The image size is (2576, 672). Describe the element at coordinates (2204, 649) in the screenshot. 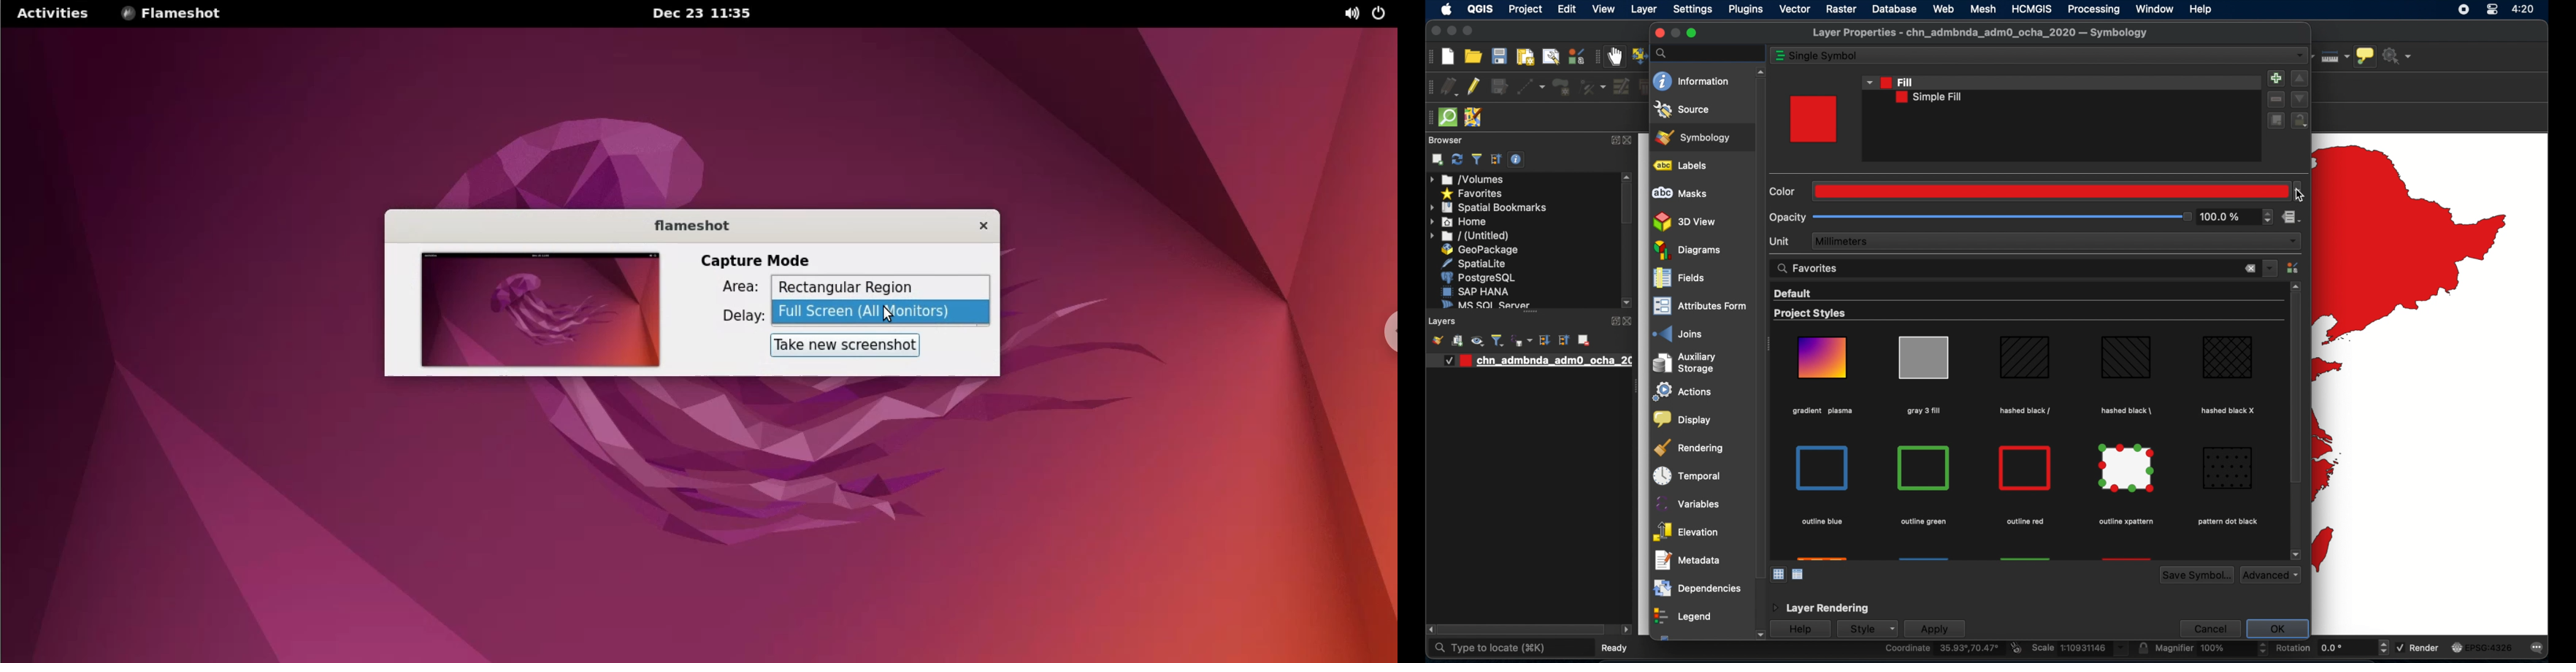

I see `magnifier` at that location.